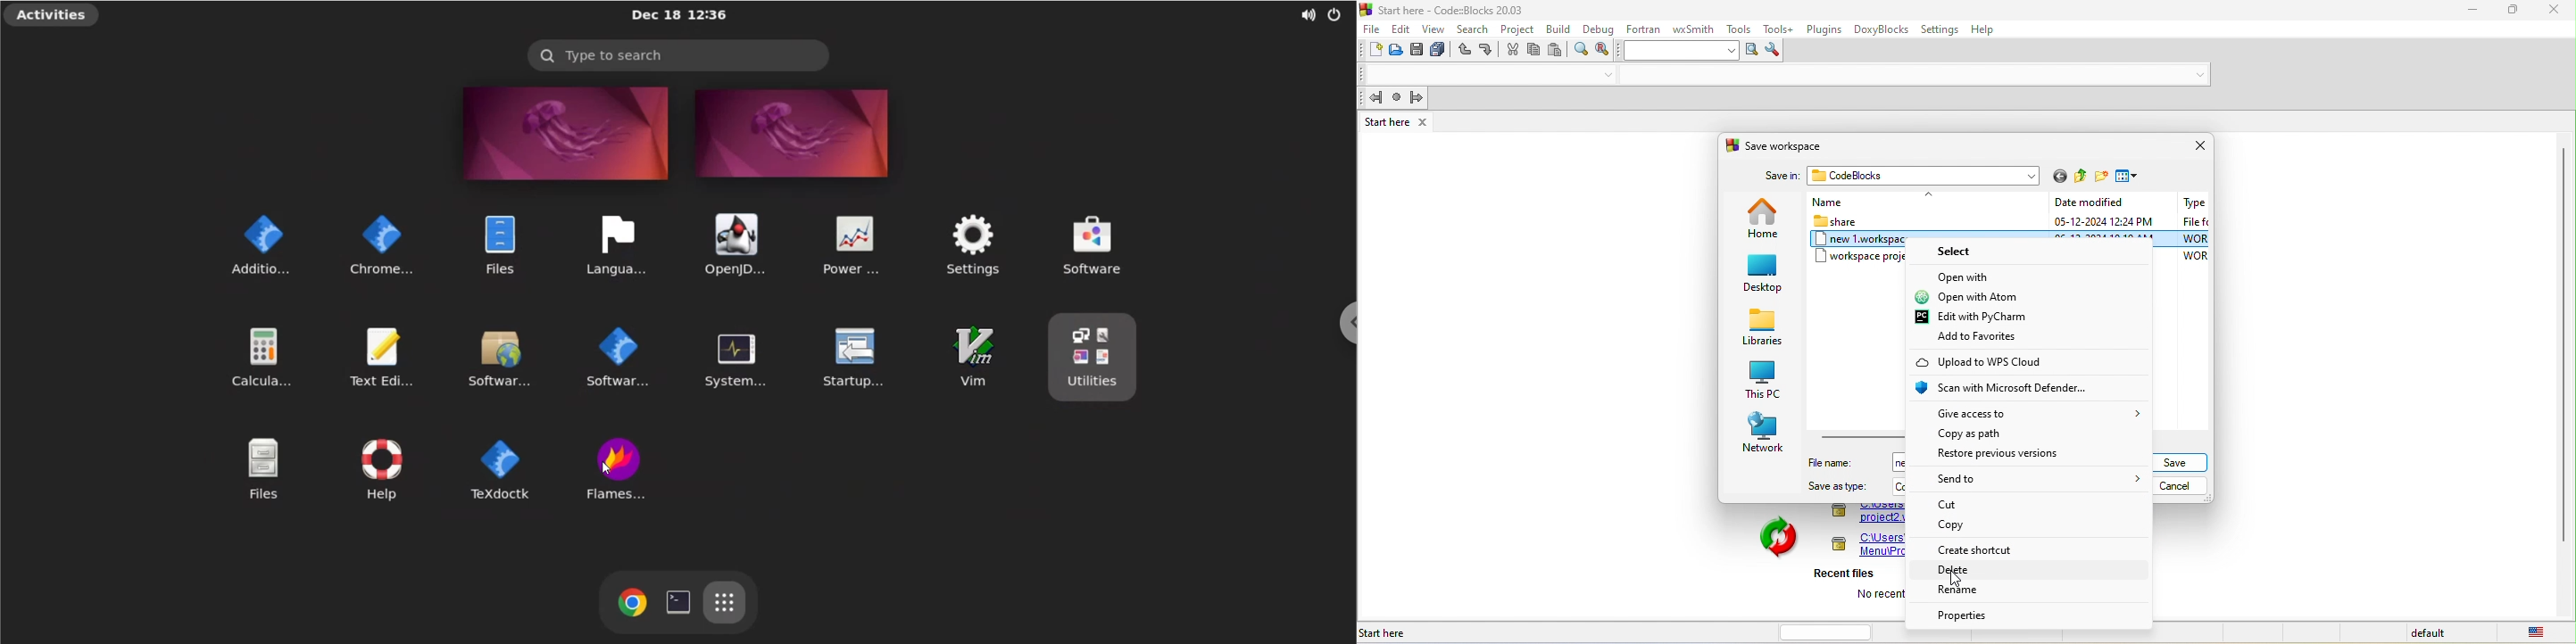 This screenshot has width=2576, height=644. I want to click on save in codeblocks, so click(1897, 177).